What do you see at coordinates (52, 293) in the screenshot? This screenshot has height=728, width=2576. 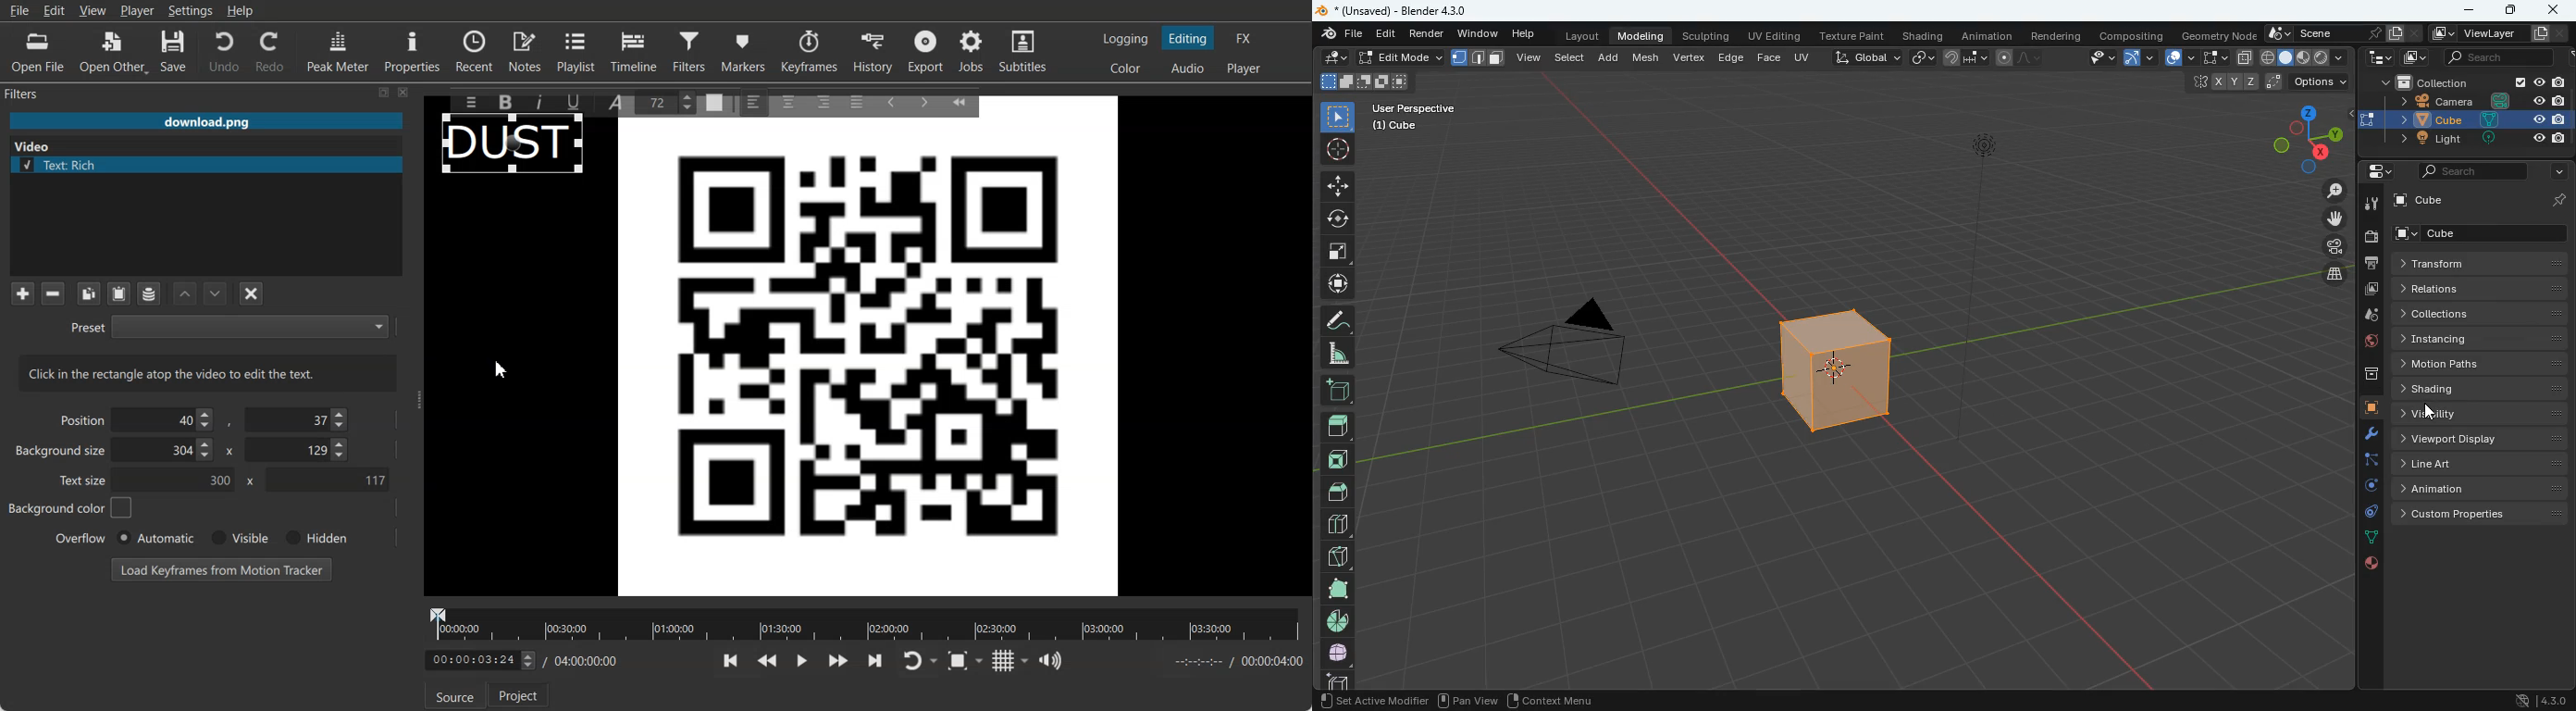 I see `Remove selected Filter` at bounding box center [52, 293].